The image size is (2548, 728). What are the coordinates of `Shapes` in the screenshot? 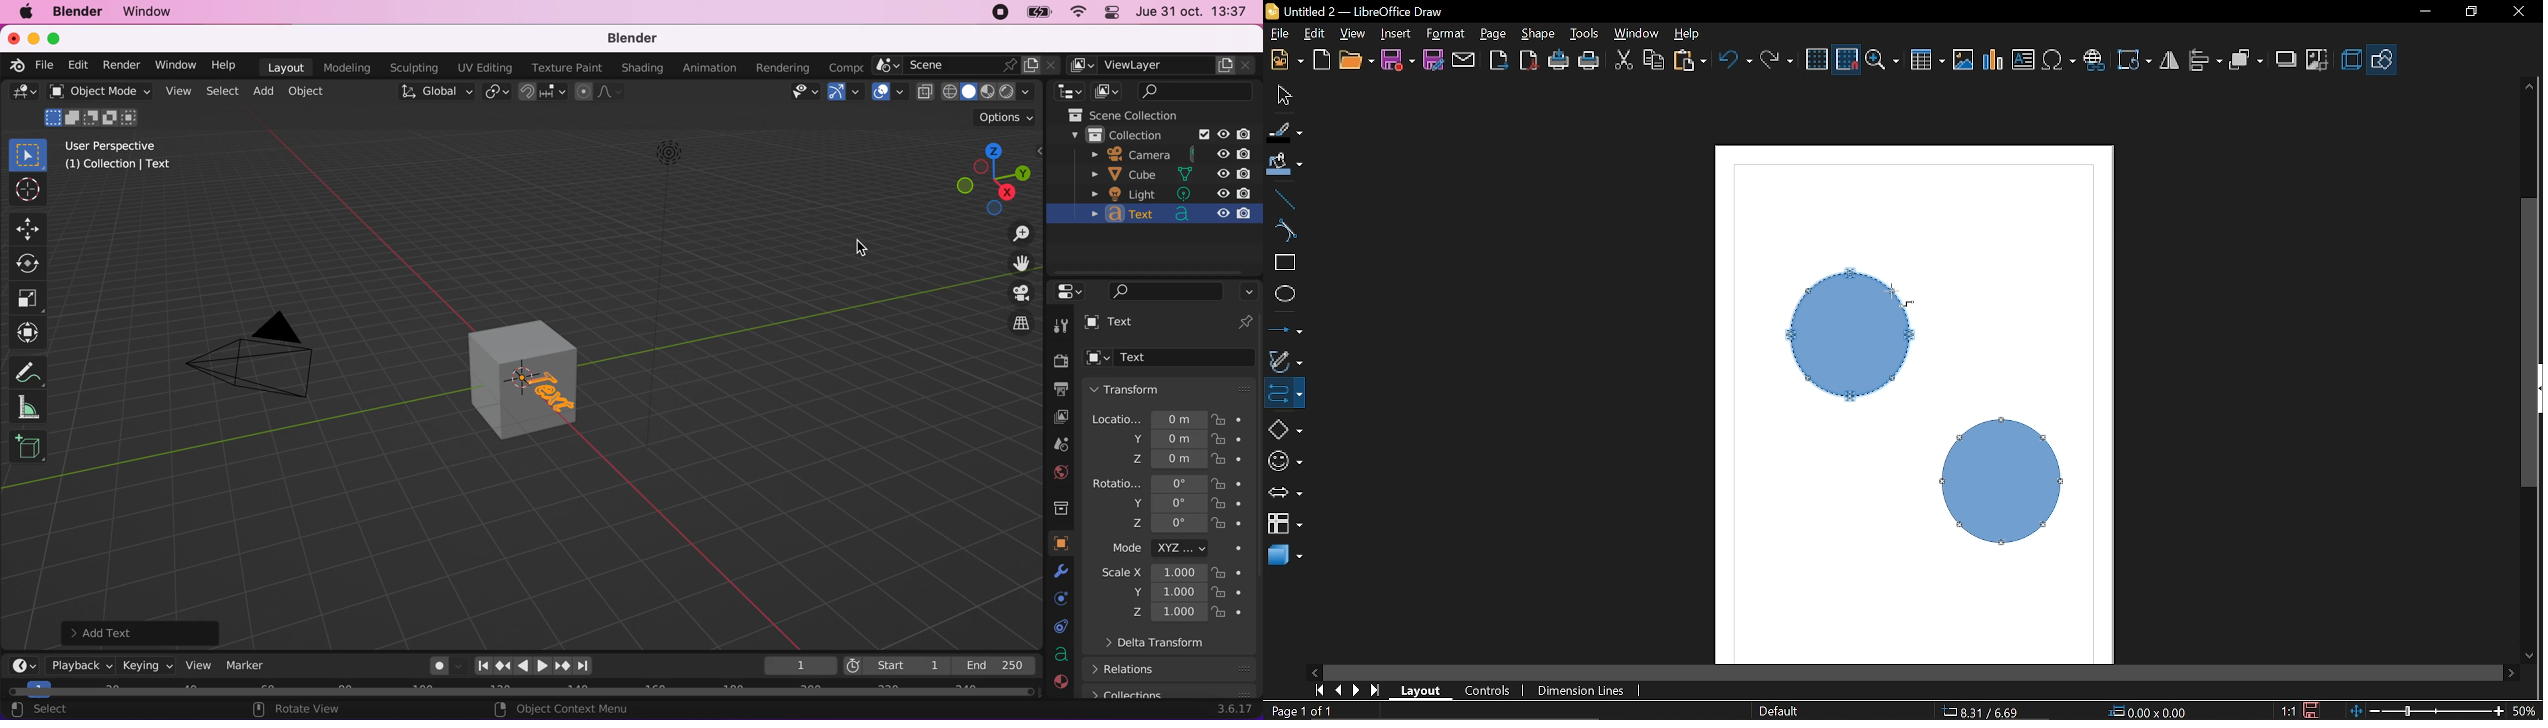 It's located at (2384, 58).